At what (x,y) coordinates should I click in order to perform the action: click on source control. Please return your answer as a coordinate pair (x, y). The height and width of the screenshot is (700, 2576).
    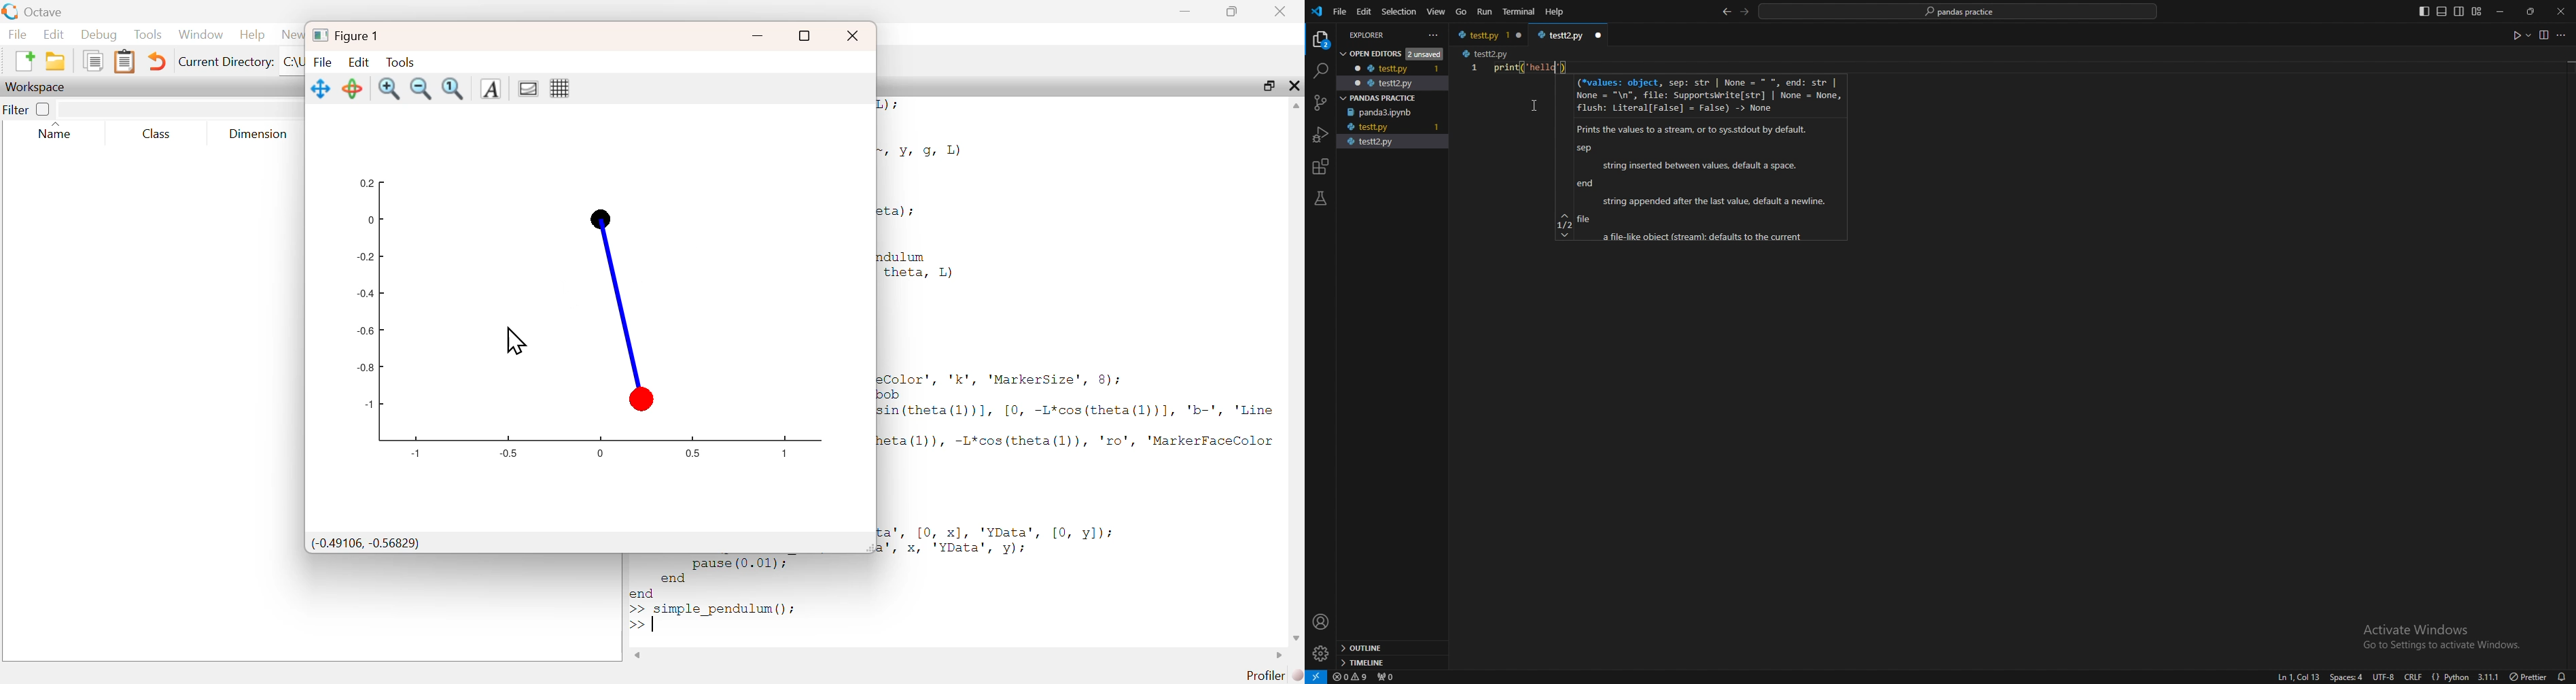
    Looking at the image, I should click on (1319, 103).